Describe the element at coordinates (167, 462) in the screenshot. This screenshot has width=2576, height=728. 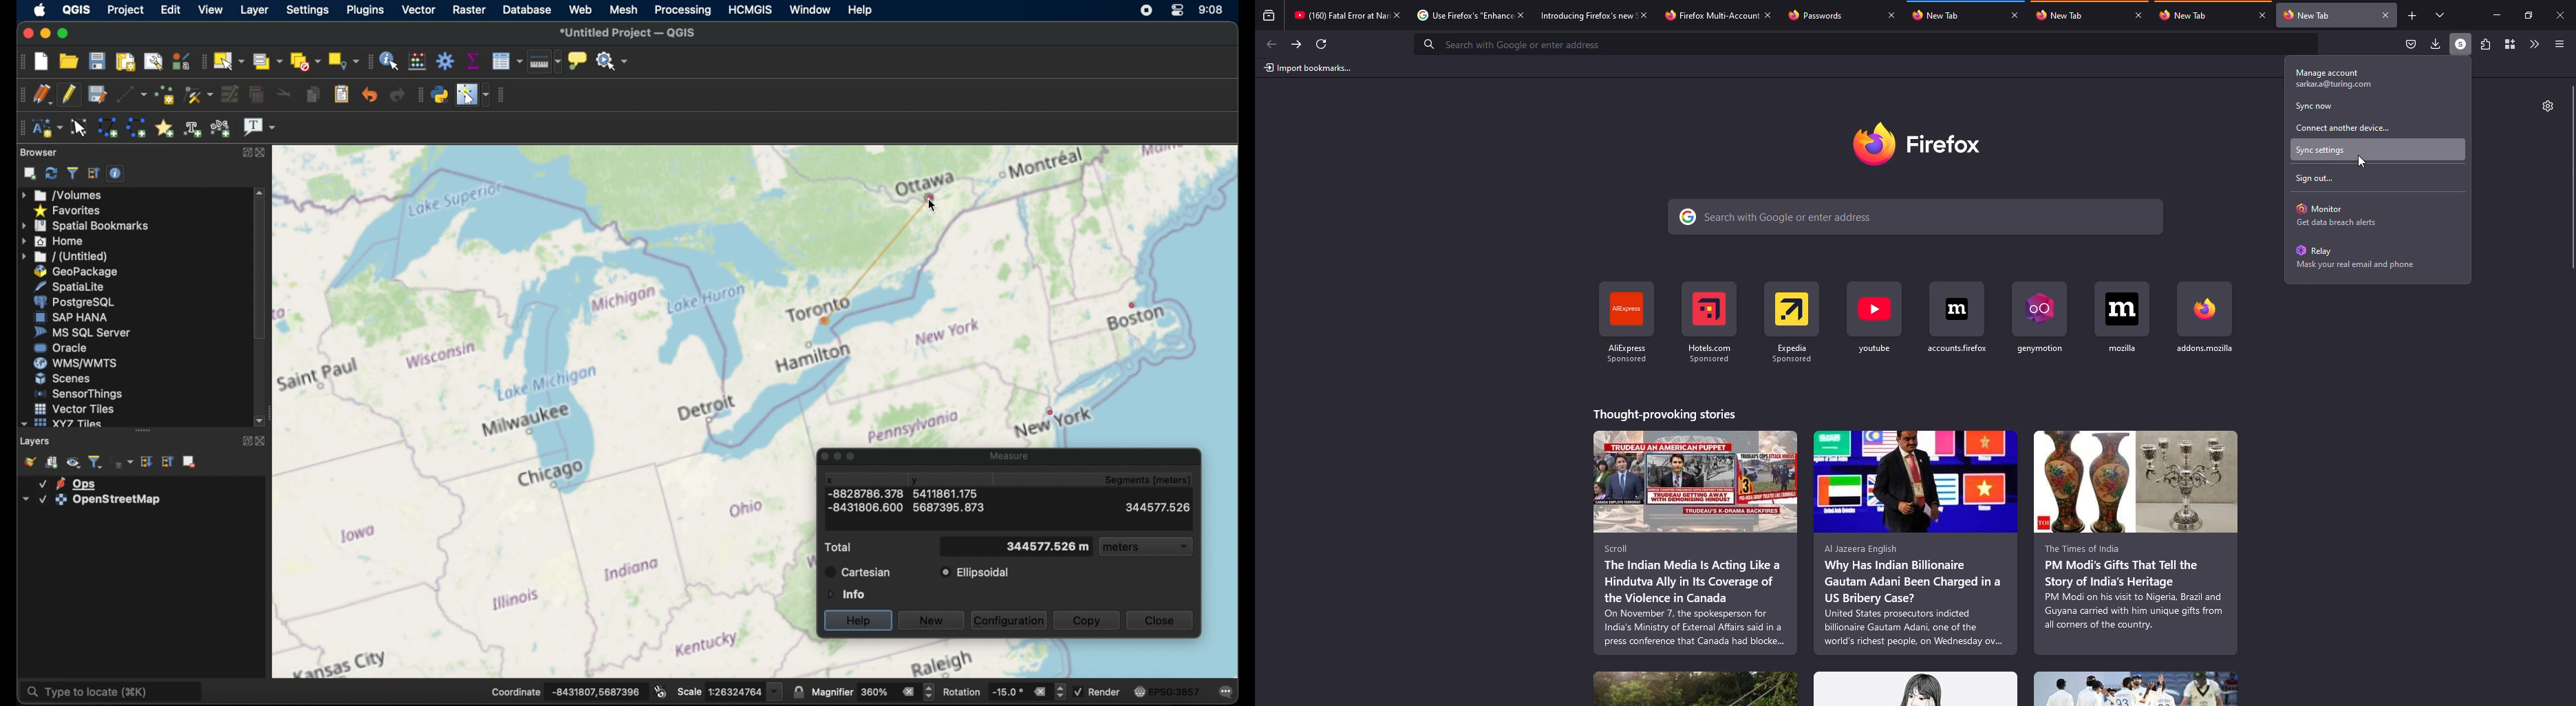
I see `collapse all` at that location.